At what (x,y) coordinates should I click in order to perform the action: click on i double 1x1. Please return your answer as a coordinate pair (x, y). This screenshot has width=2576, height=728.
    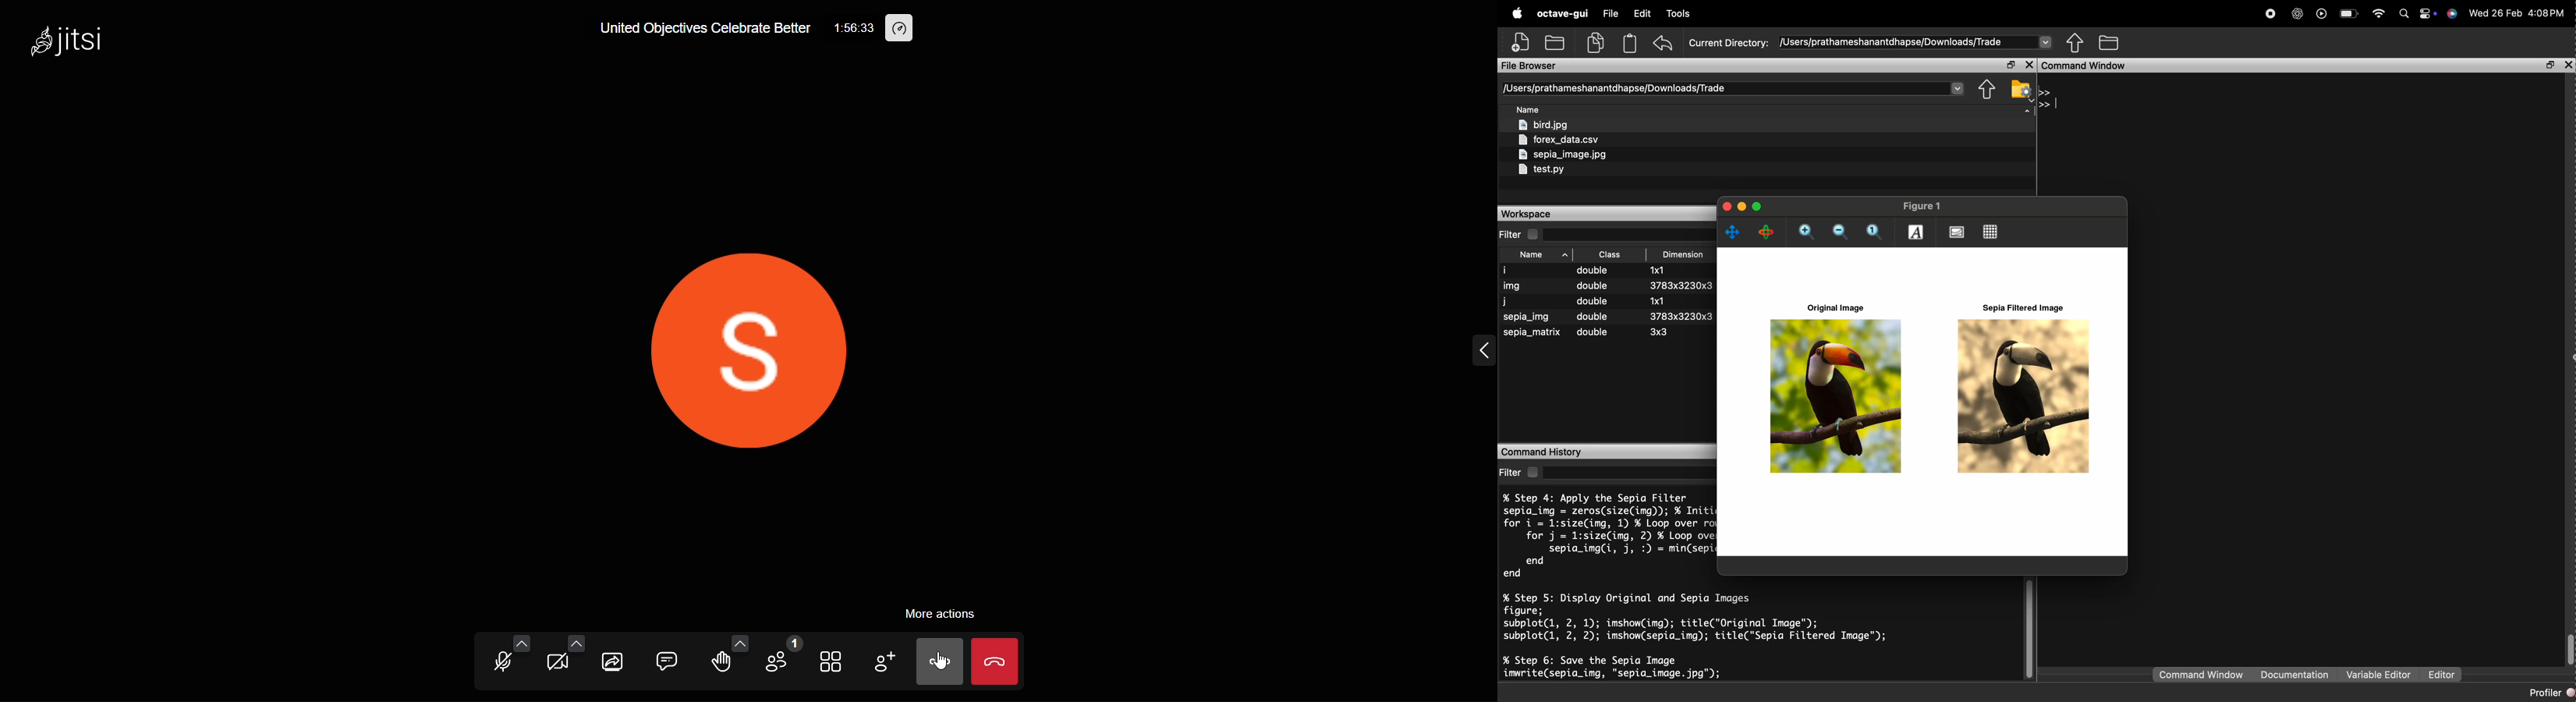
    Looking at the image, I should click on (1584, 270).